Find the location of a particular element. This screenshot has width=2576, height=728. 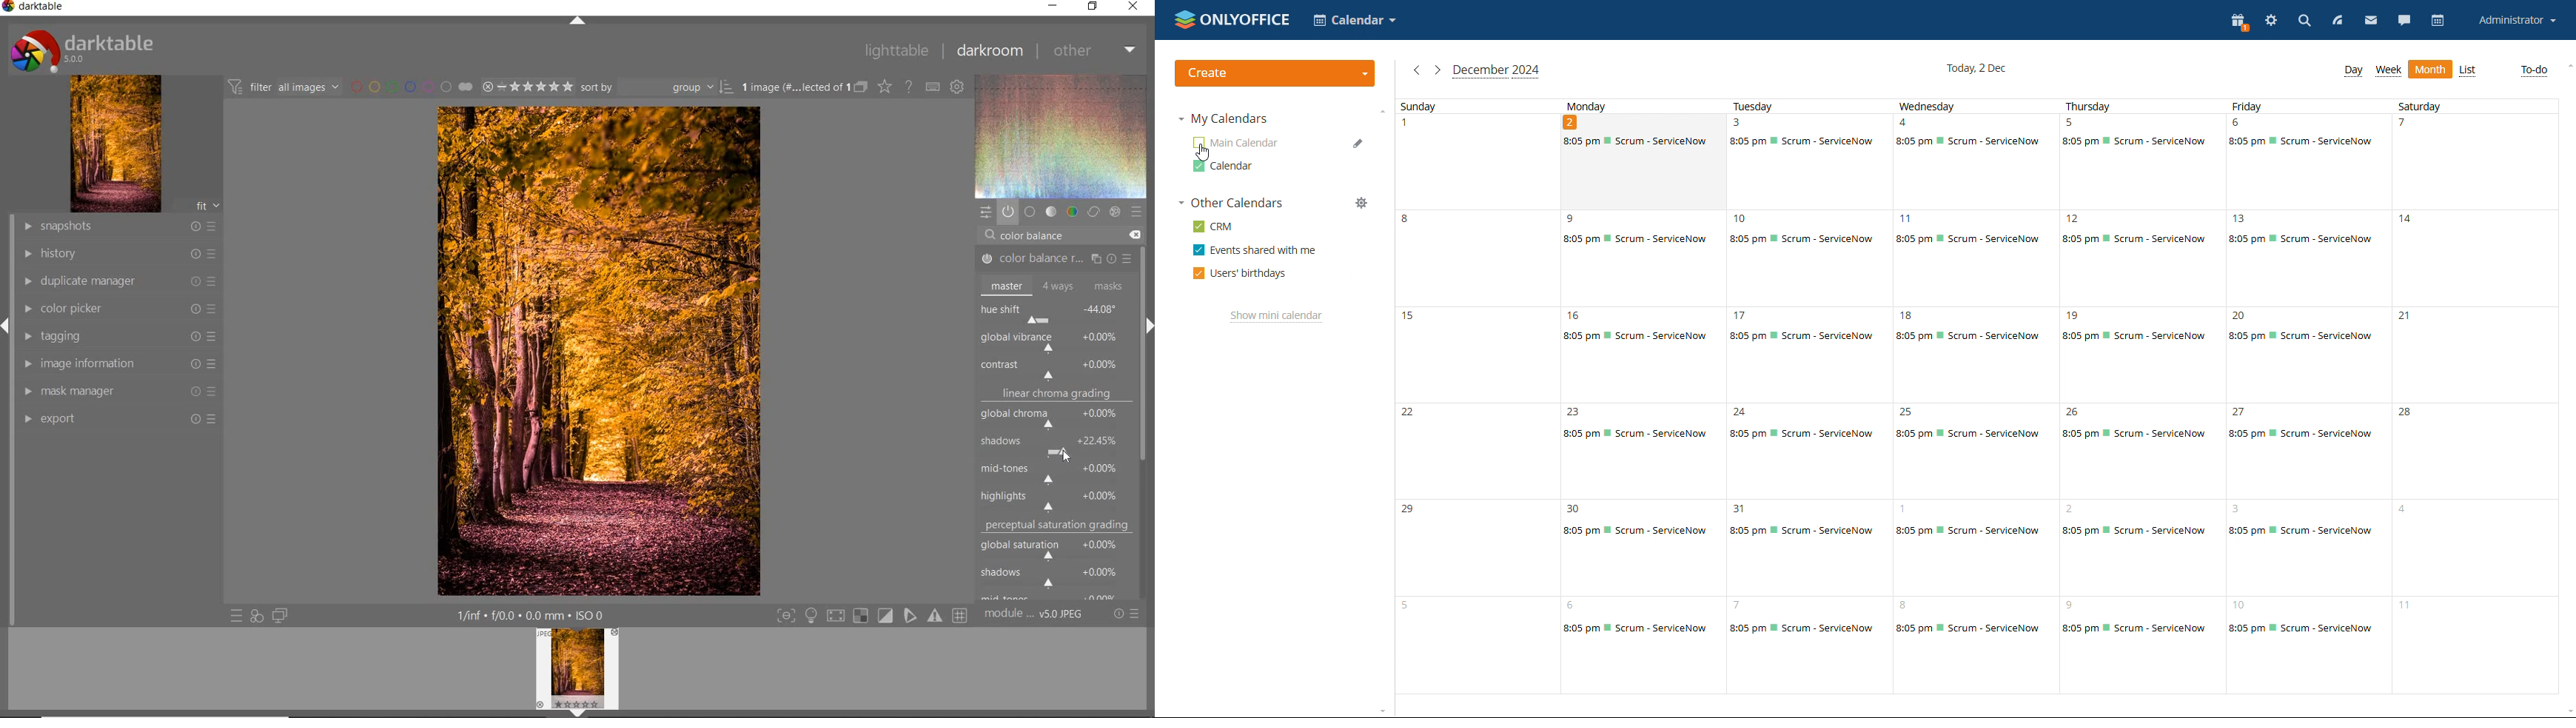

ROTATE ALL HUES BY AN ANGLE AT THE SAME LUMINANCE is located at coordinates (1036, 340).